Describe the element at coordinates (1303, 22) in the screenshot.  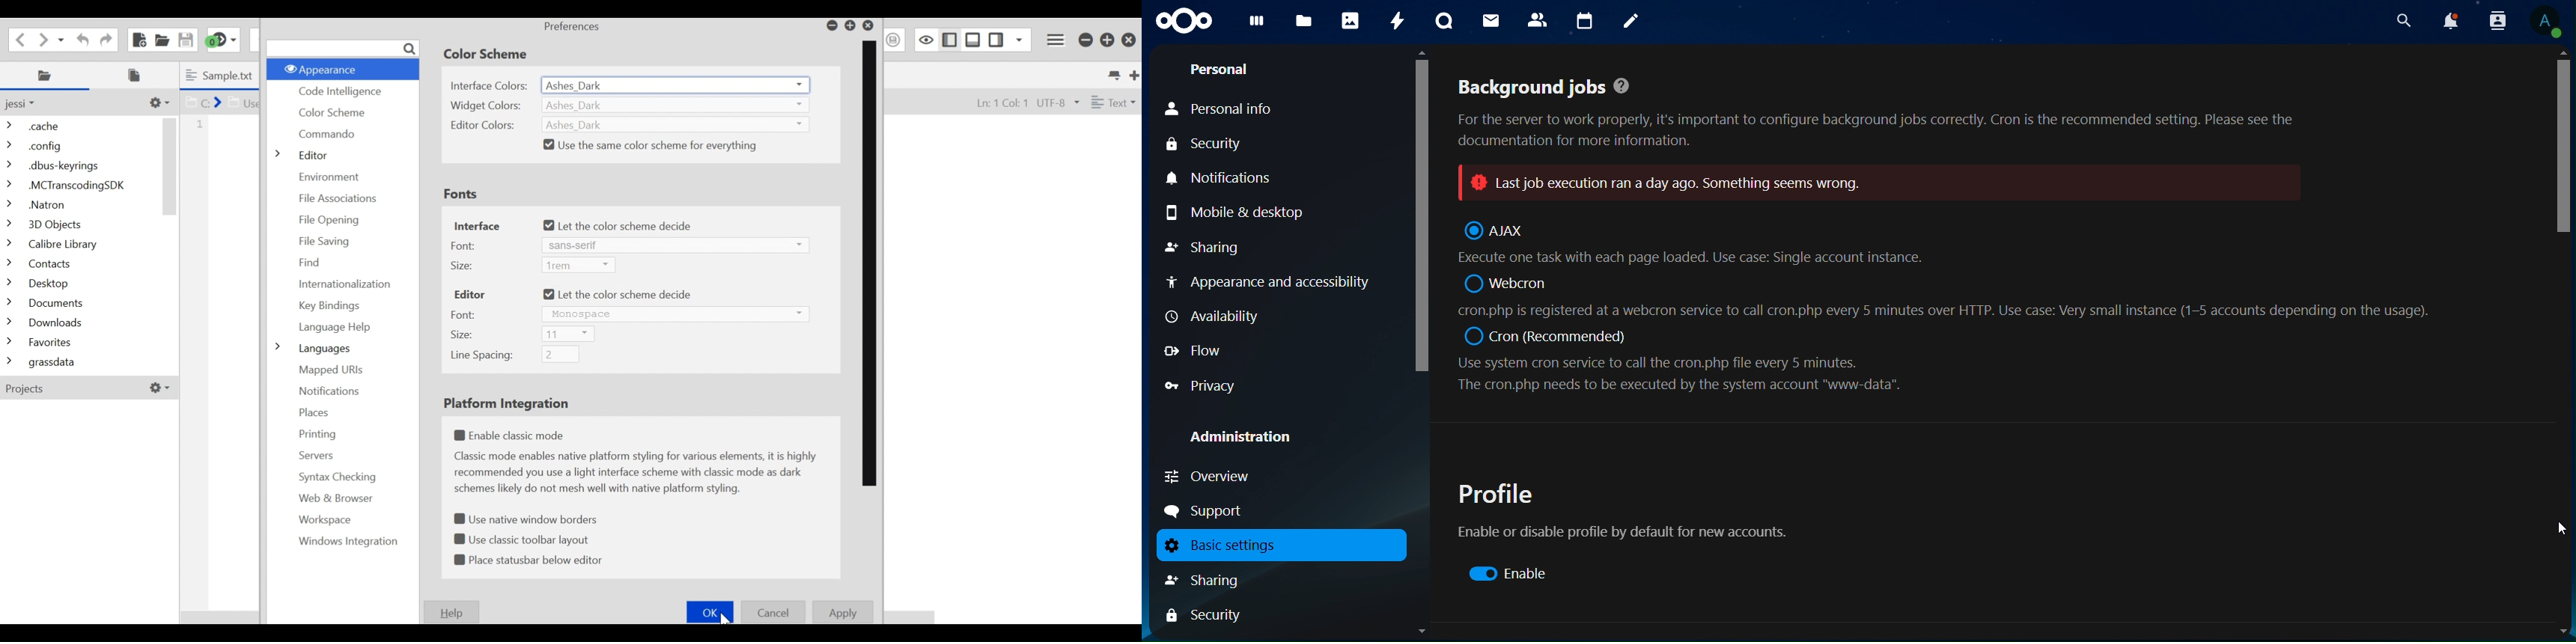
I see `files` at that location.